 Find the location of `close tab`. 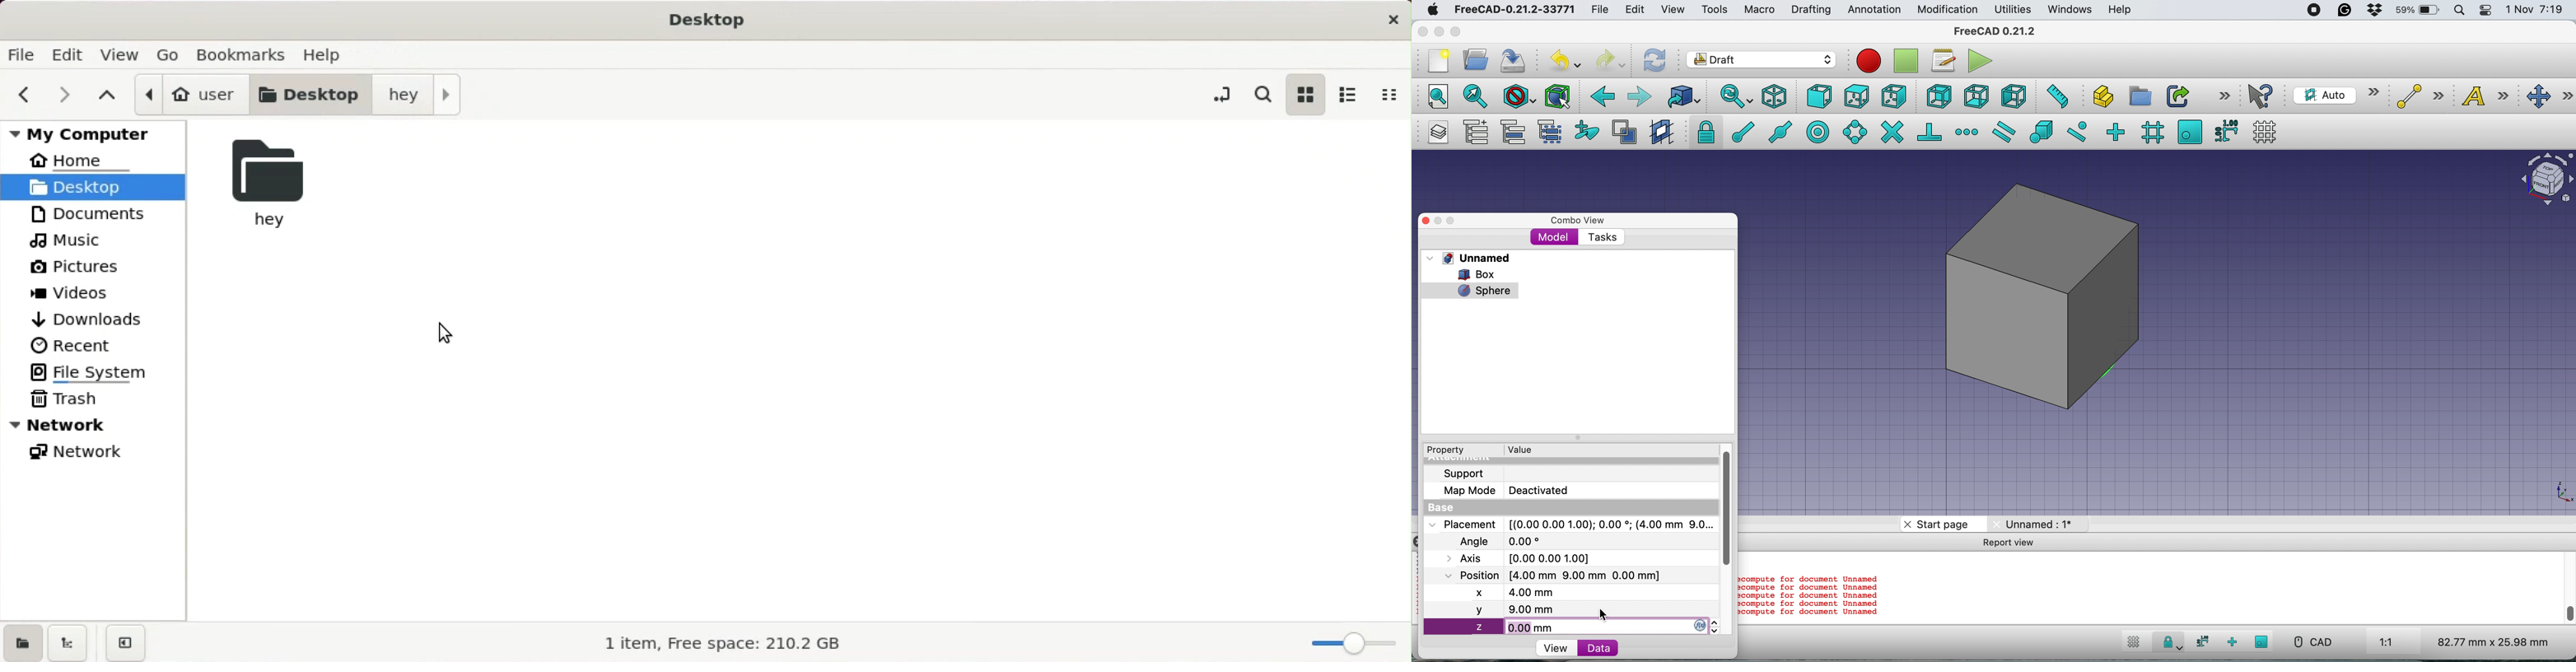

close tab is located at coordinates (1995, 523).